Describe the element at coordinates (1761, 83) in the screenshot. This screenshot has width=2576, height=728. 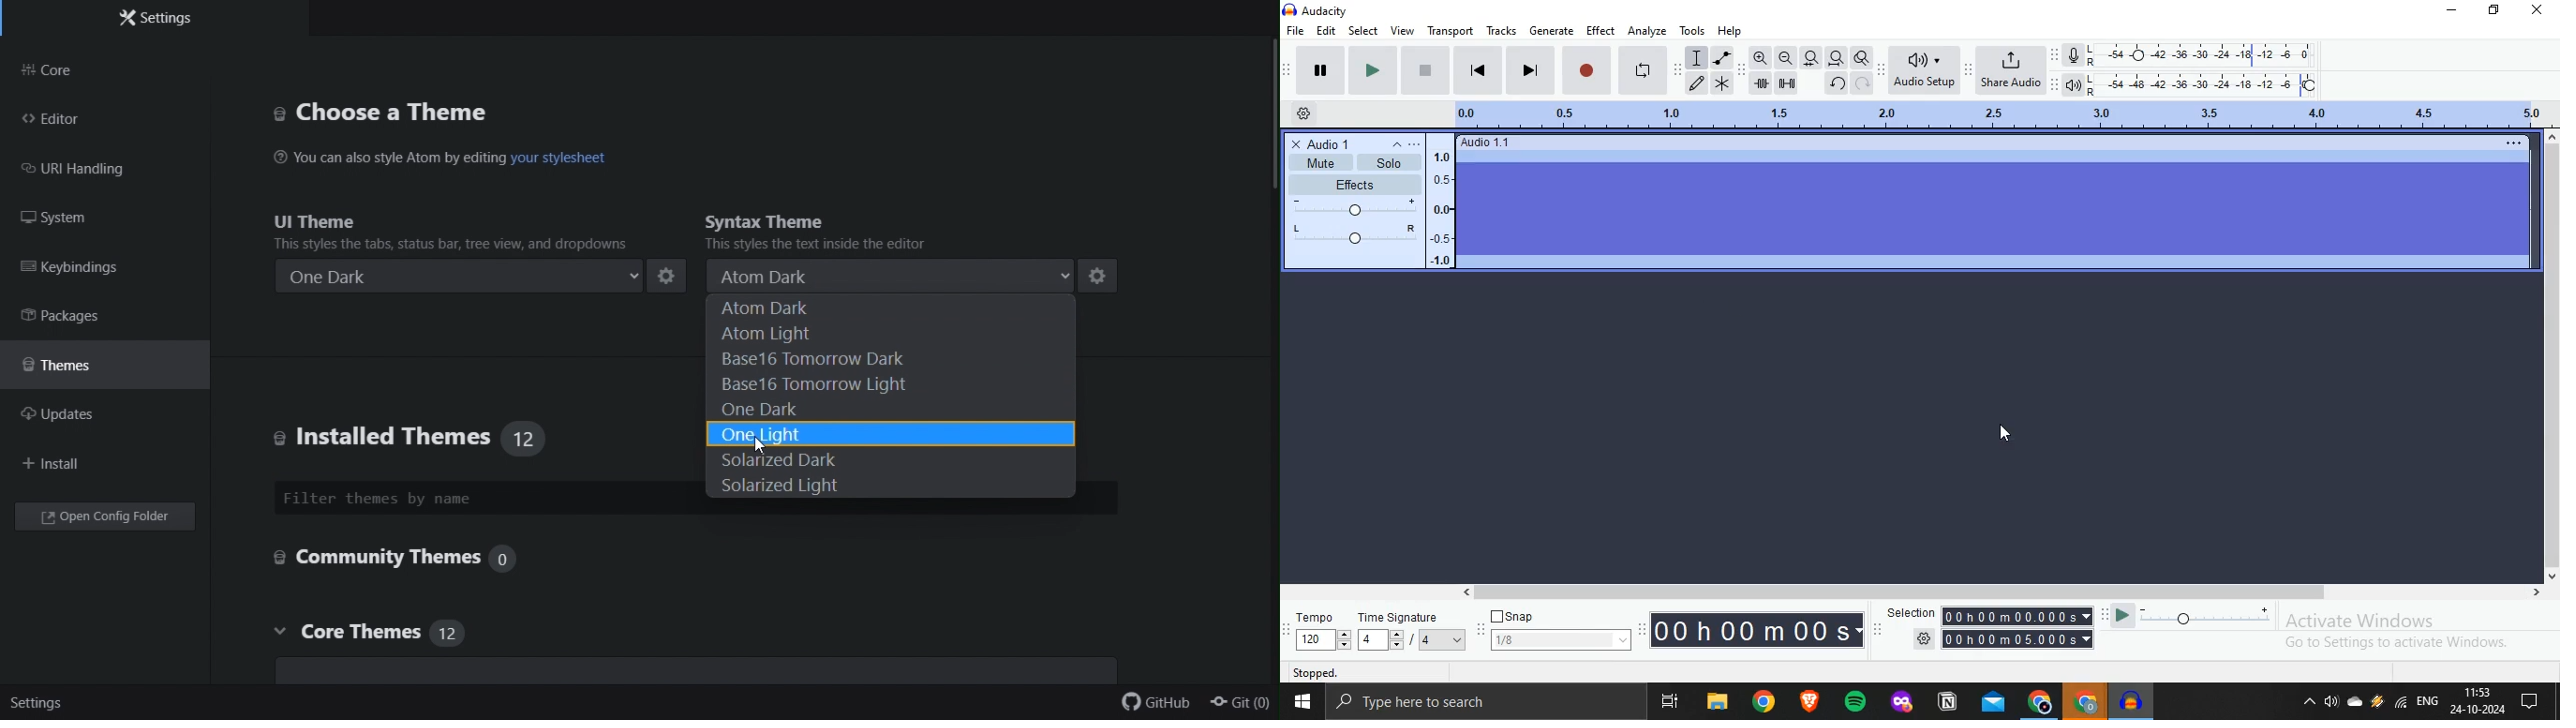
I see `Time Shift` at that location.